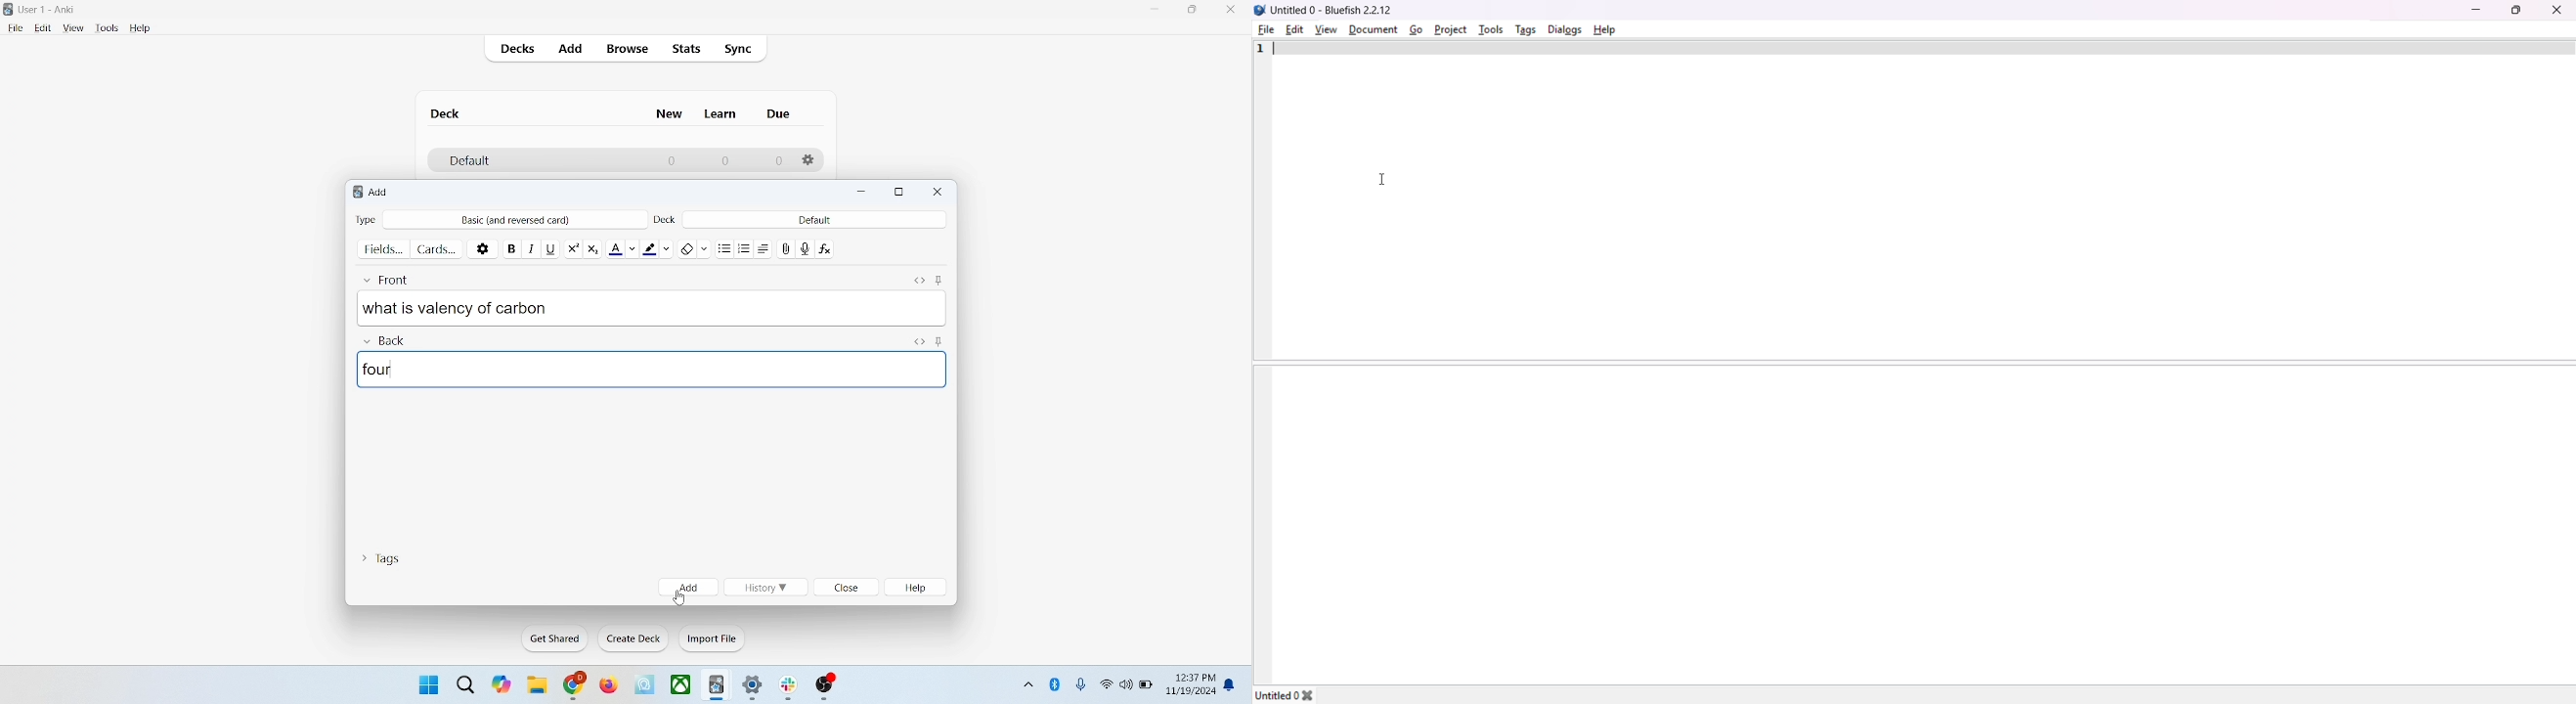 This screenshot has width=2576, height=728. What do you see at coordinates (529, 247) in the screenshot?
I see `italics` at bounding box center [529, 247].